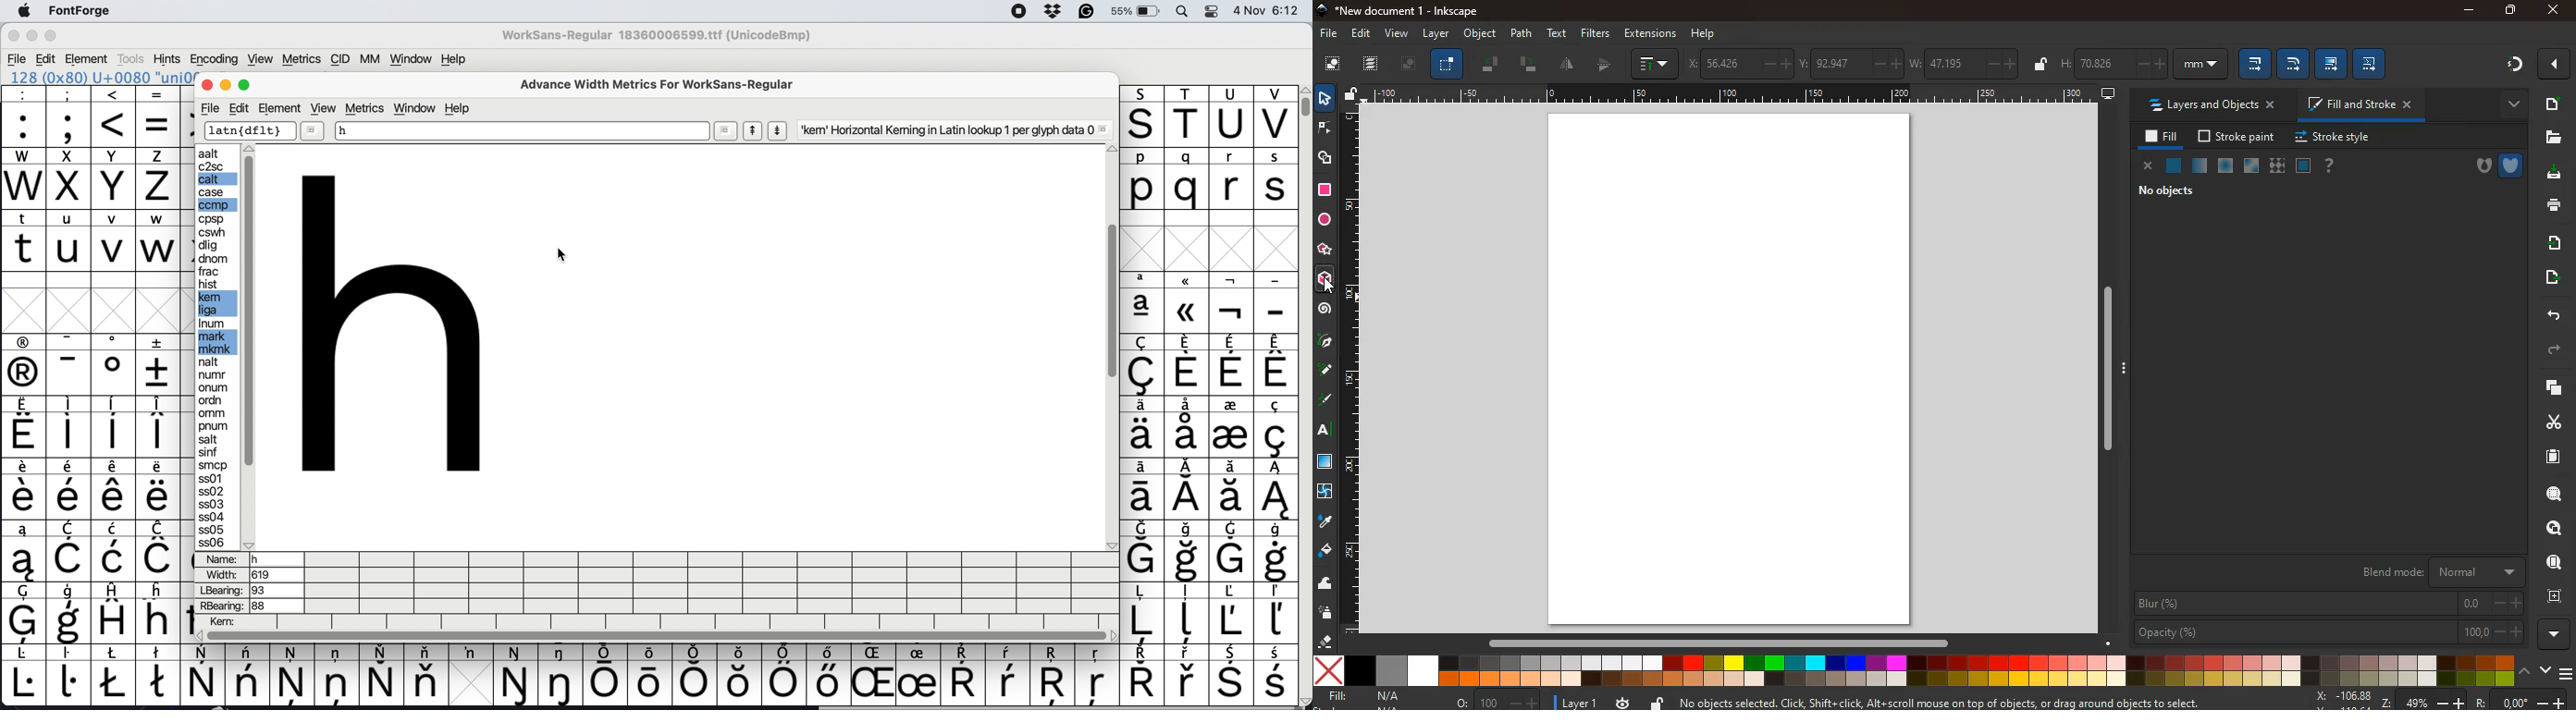  I want to click on dflt, so click(250, 131).